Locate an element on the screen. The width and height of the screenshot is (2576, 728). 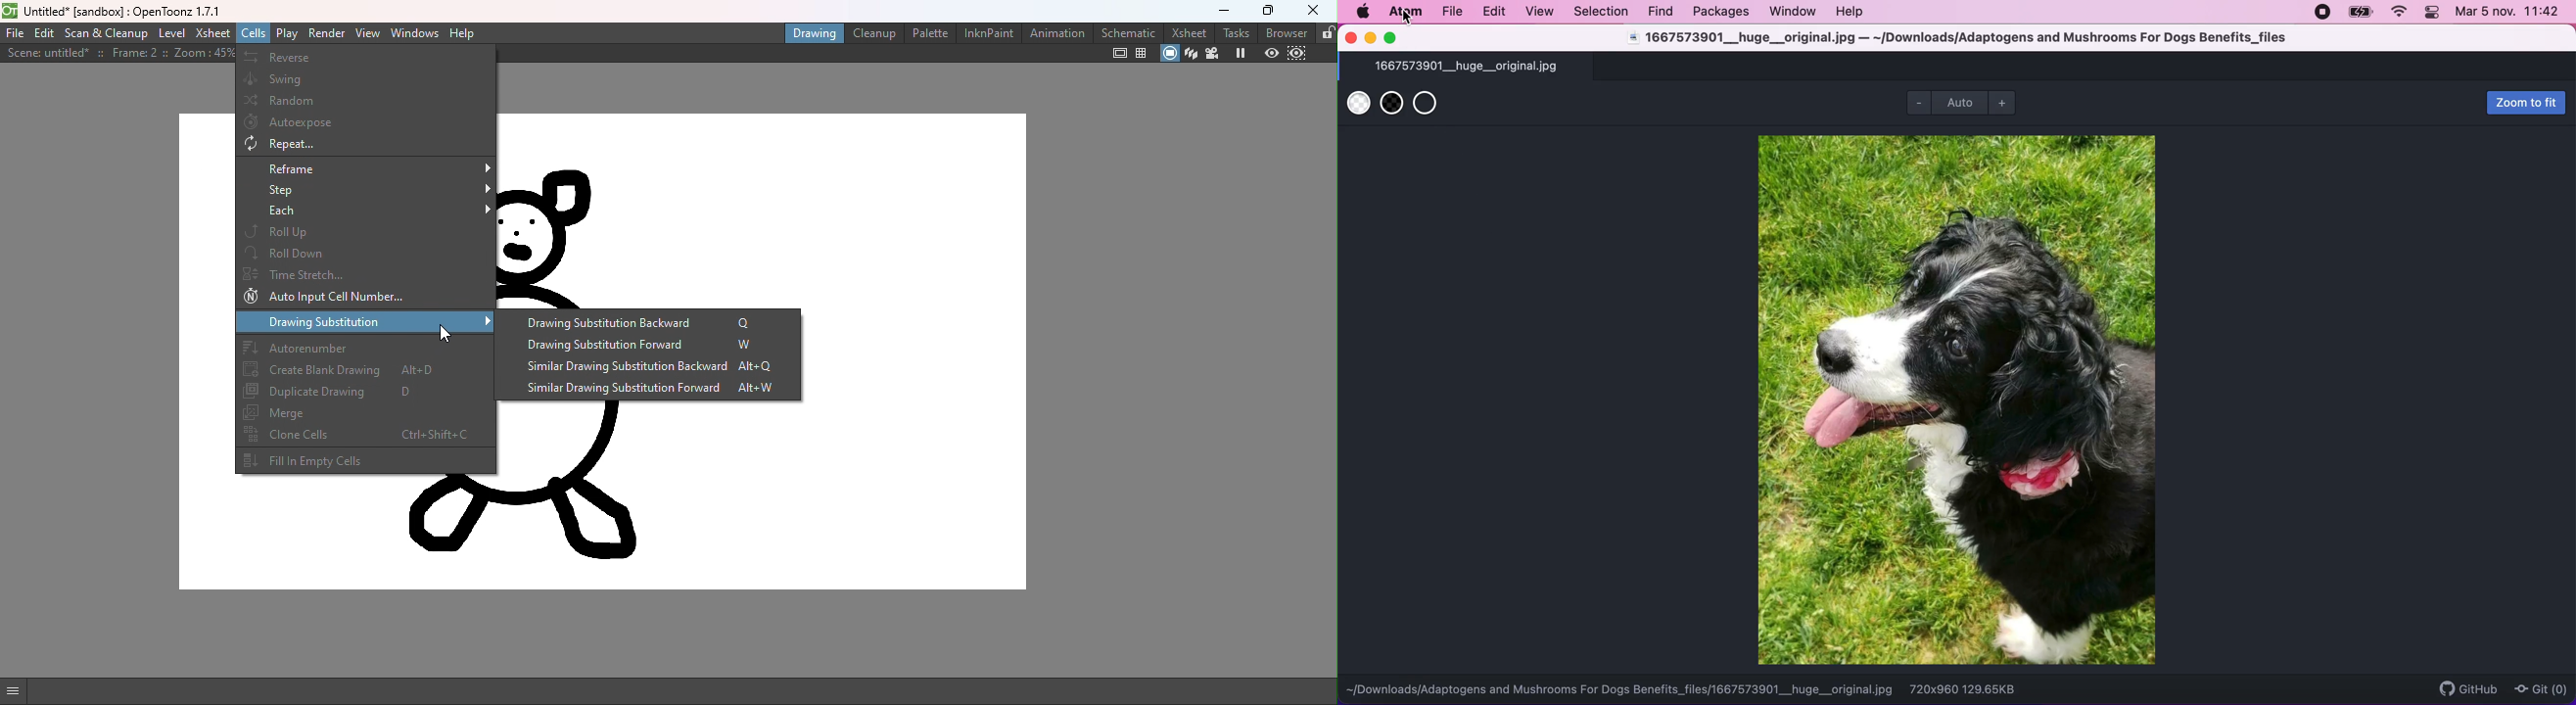
use white transparent backgrouns is located at coordinates (1360, 103).